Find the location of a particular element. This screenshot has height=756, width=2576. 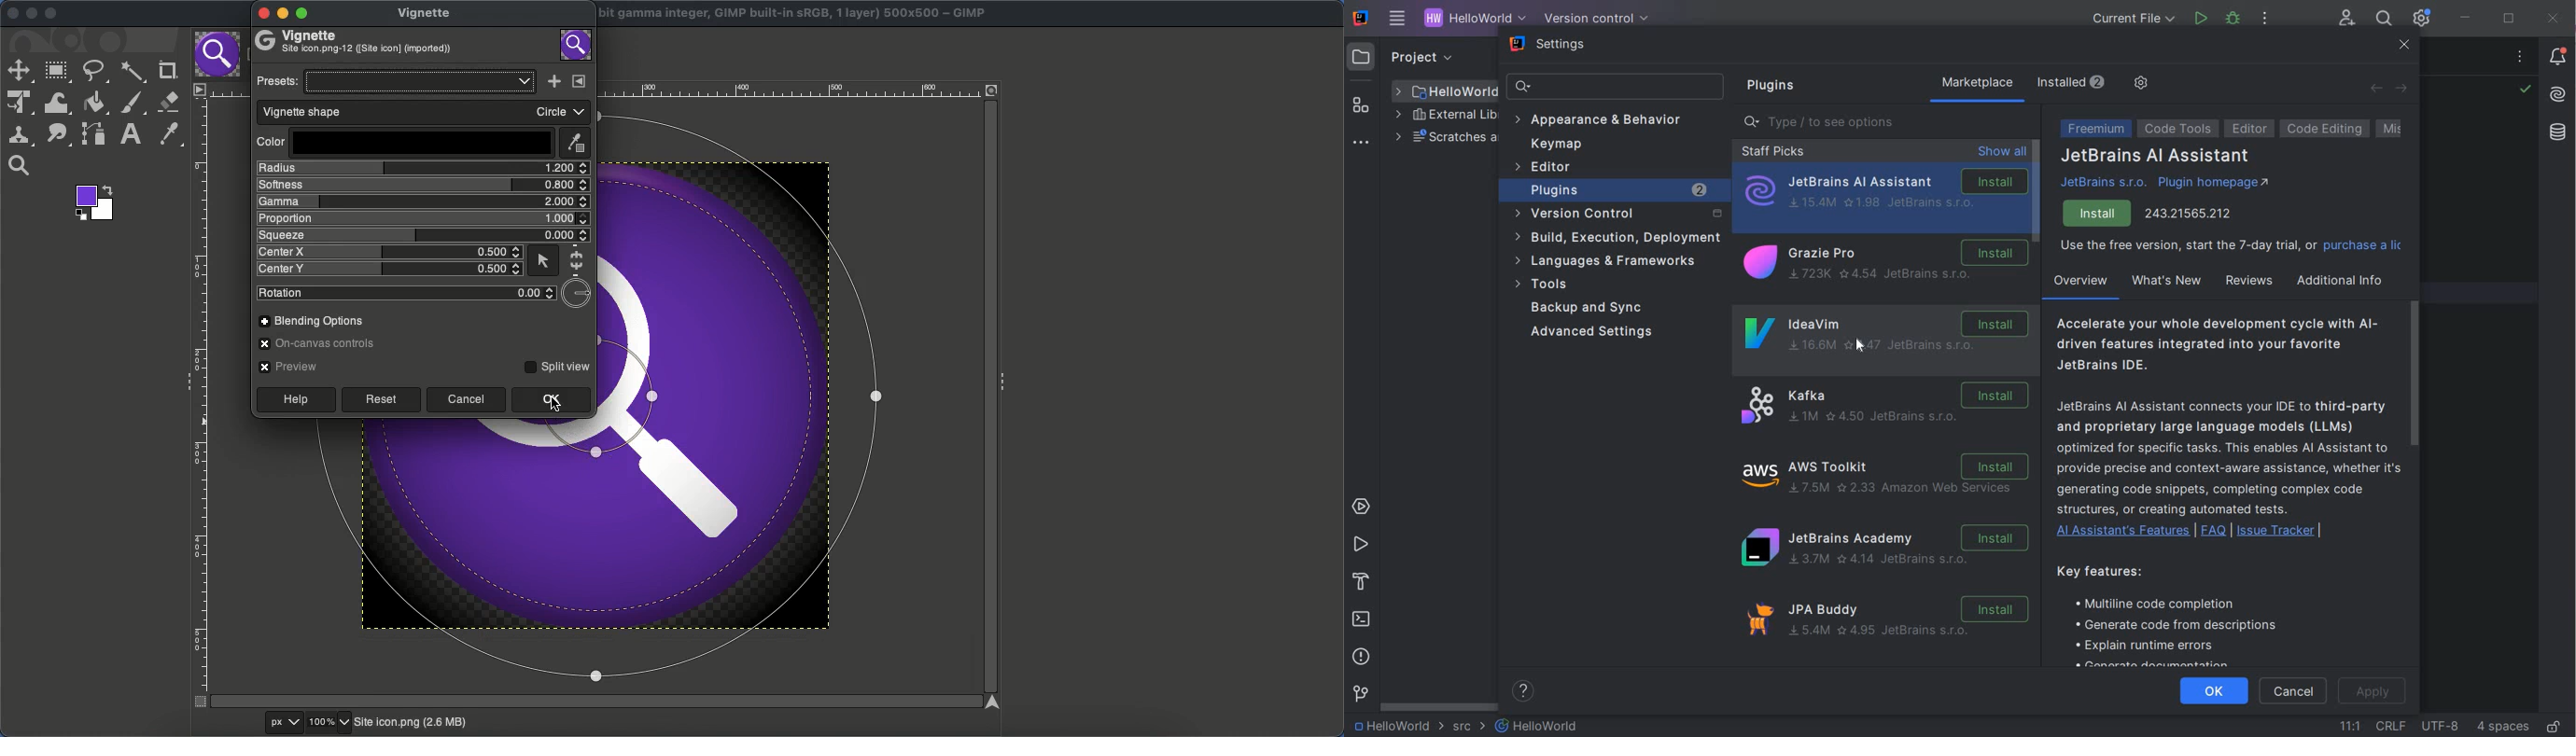

MISC is located at coordinates (2403, 129).